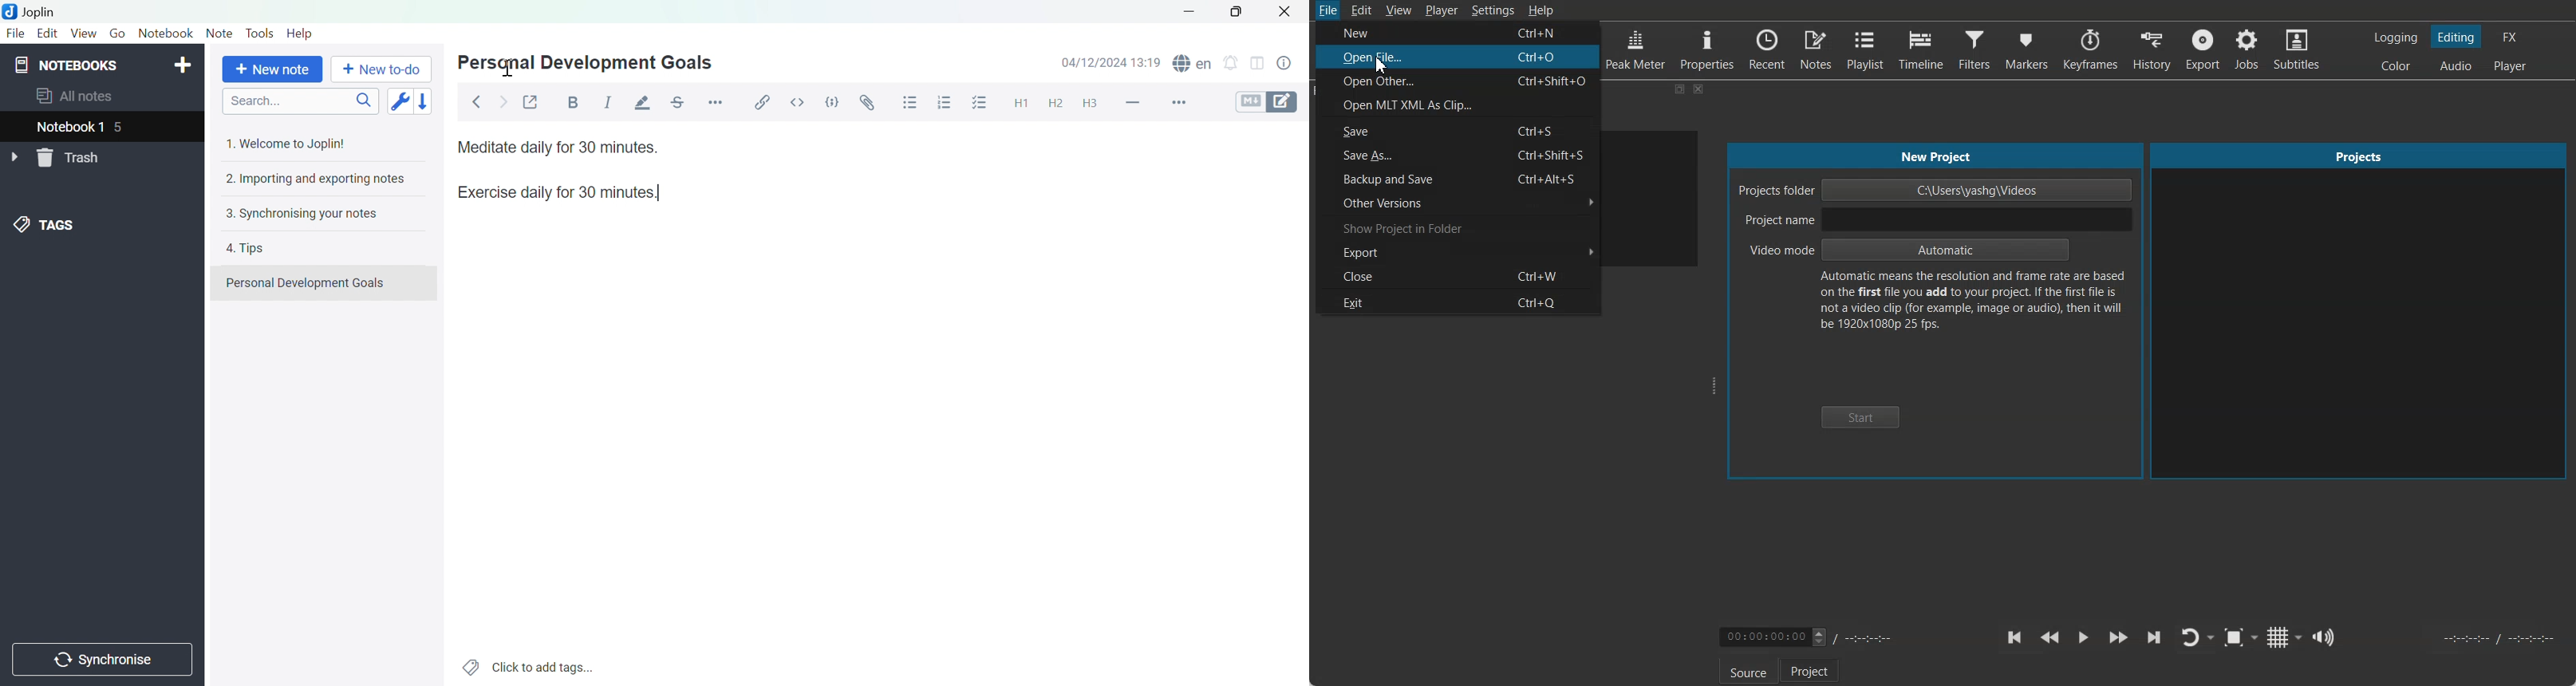 Image resolution: width=2576 pixels, height=700 pixels. I want to click on Filters, so click(1977, 49).